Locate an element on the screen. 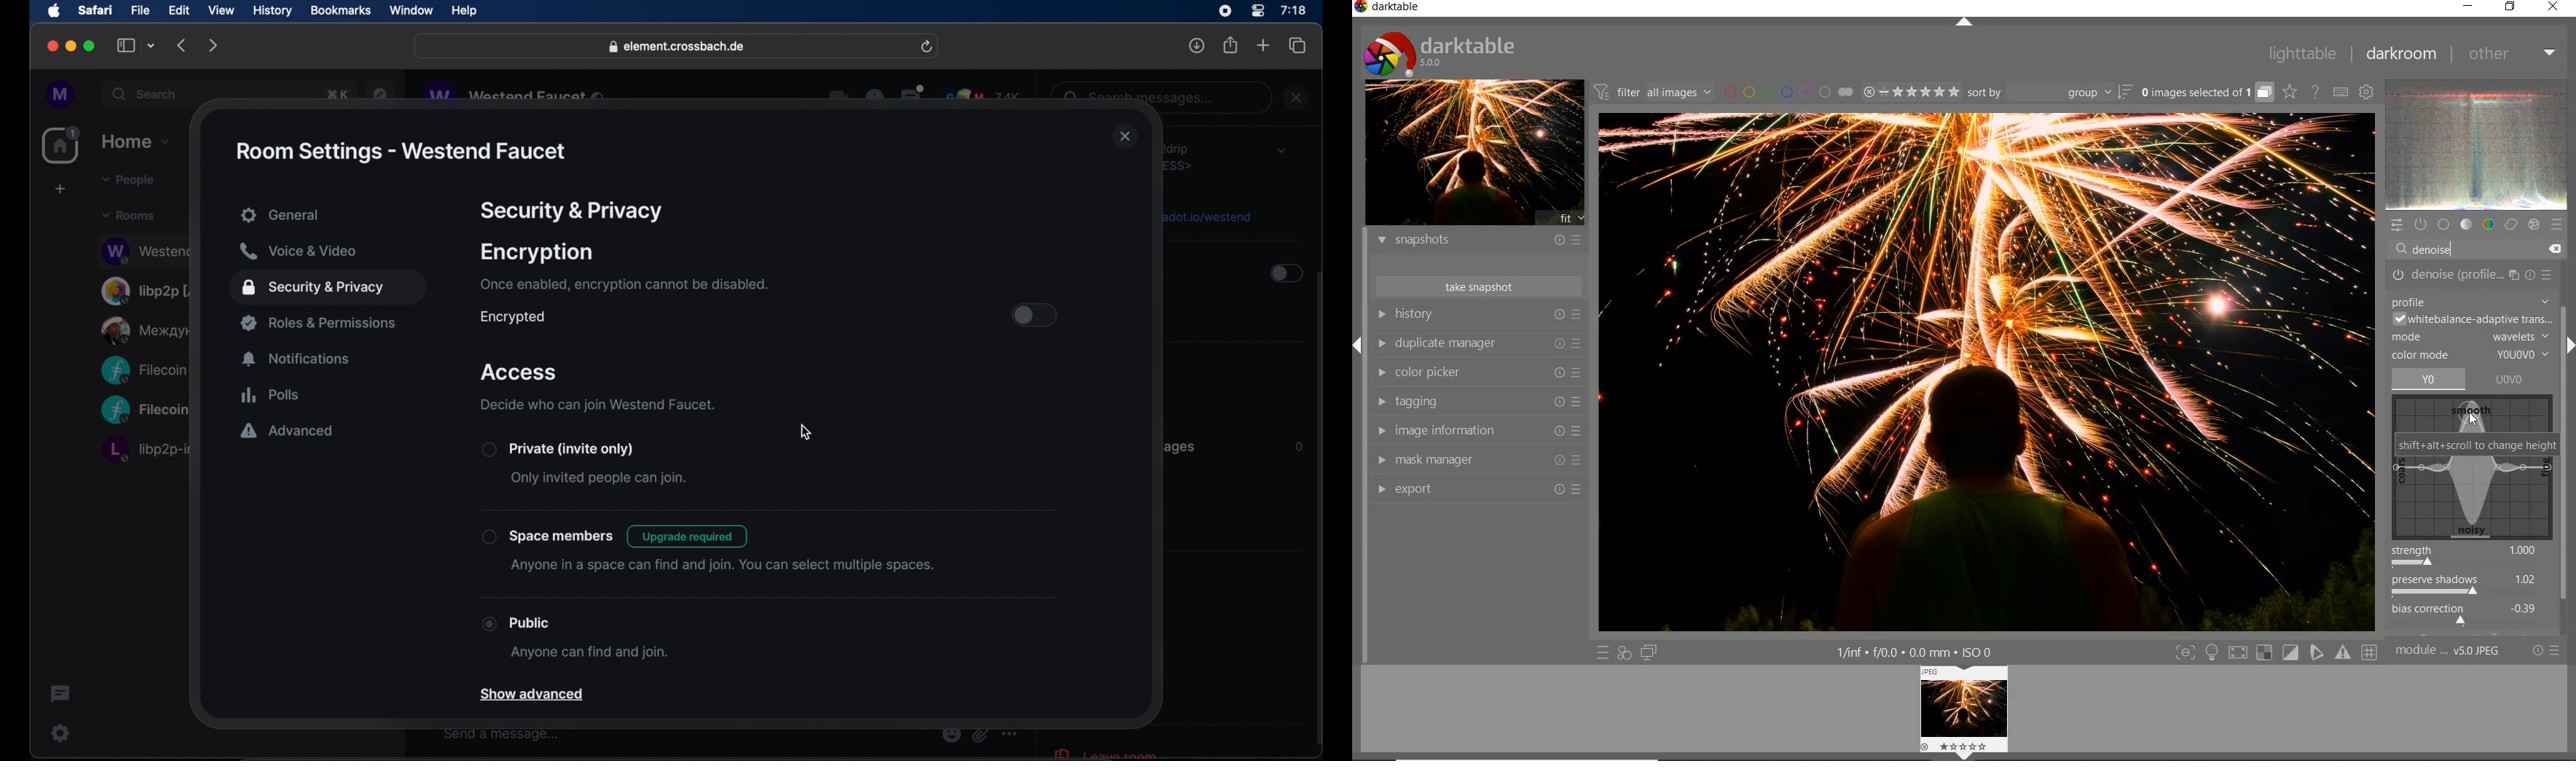  MODE is located at coordinates (2471, 338).